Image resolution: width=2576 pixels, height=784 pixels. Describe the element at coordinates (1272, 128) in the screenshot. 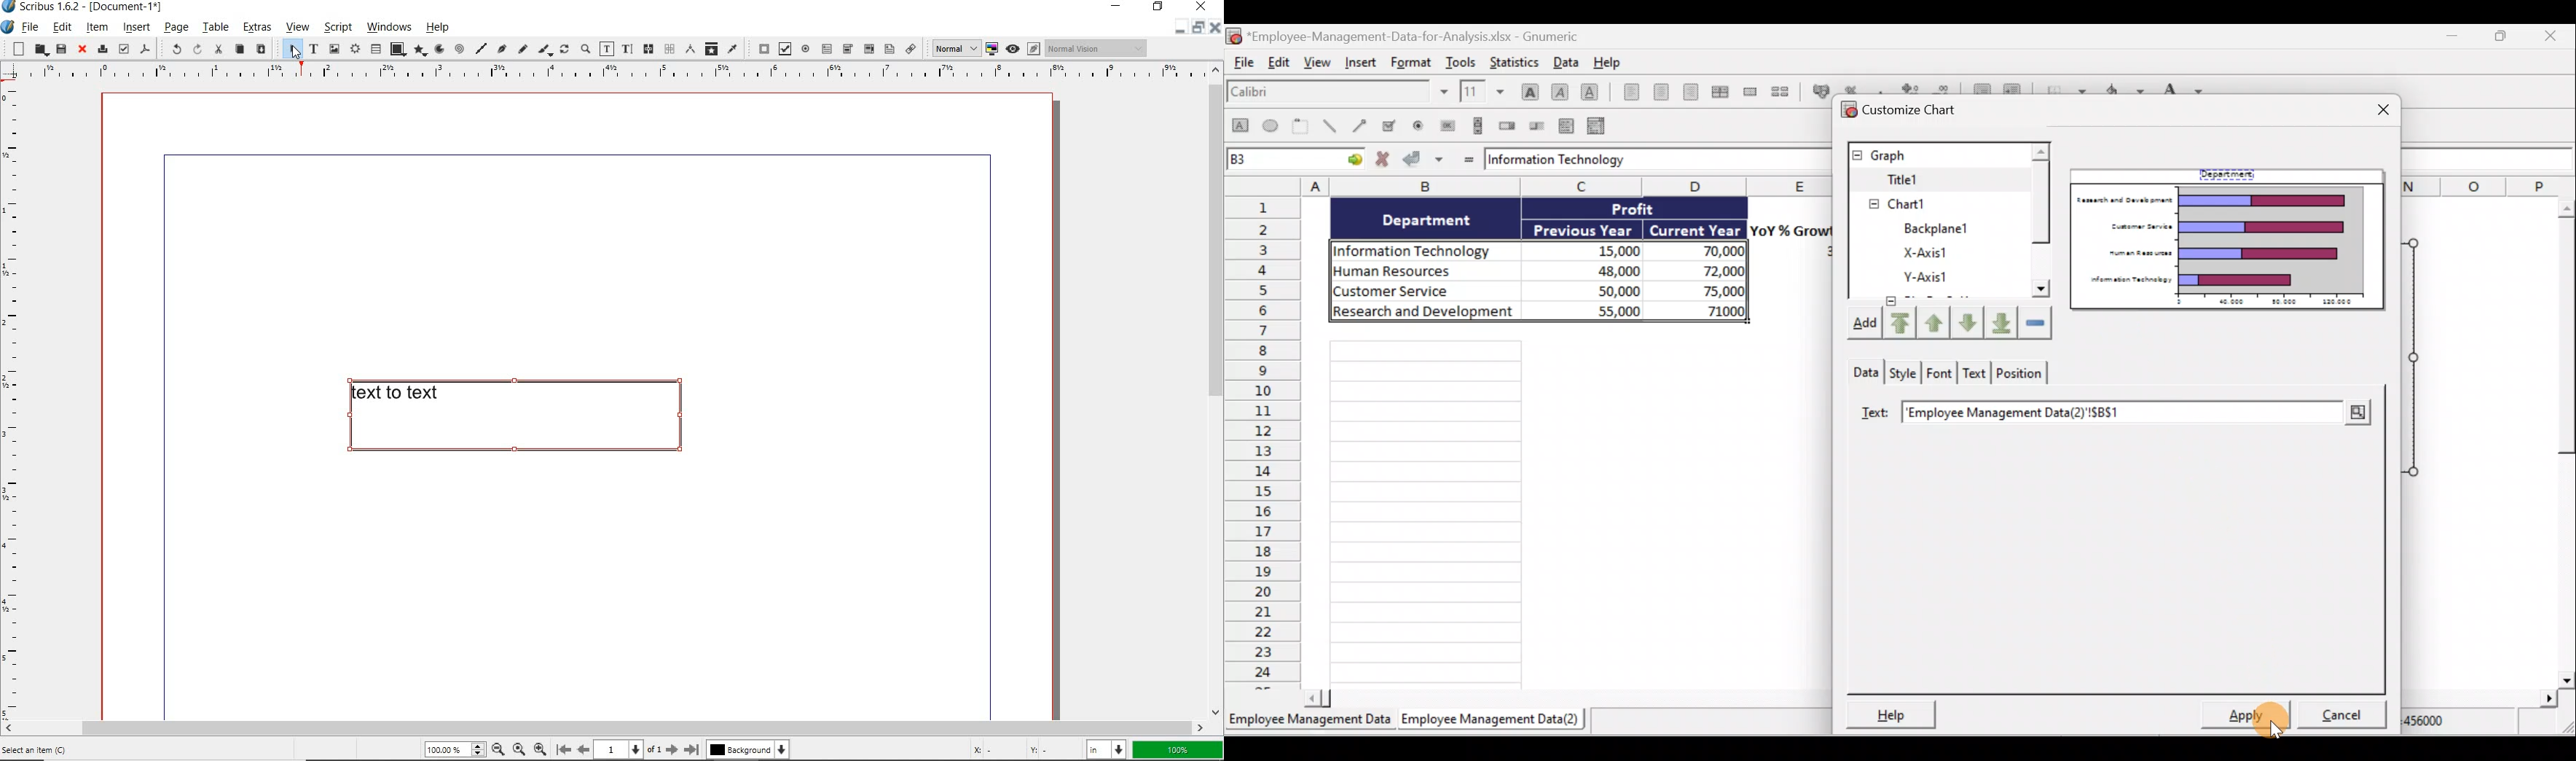

I see `Create an ellipse object` at that location.